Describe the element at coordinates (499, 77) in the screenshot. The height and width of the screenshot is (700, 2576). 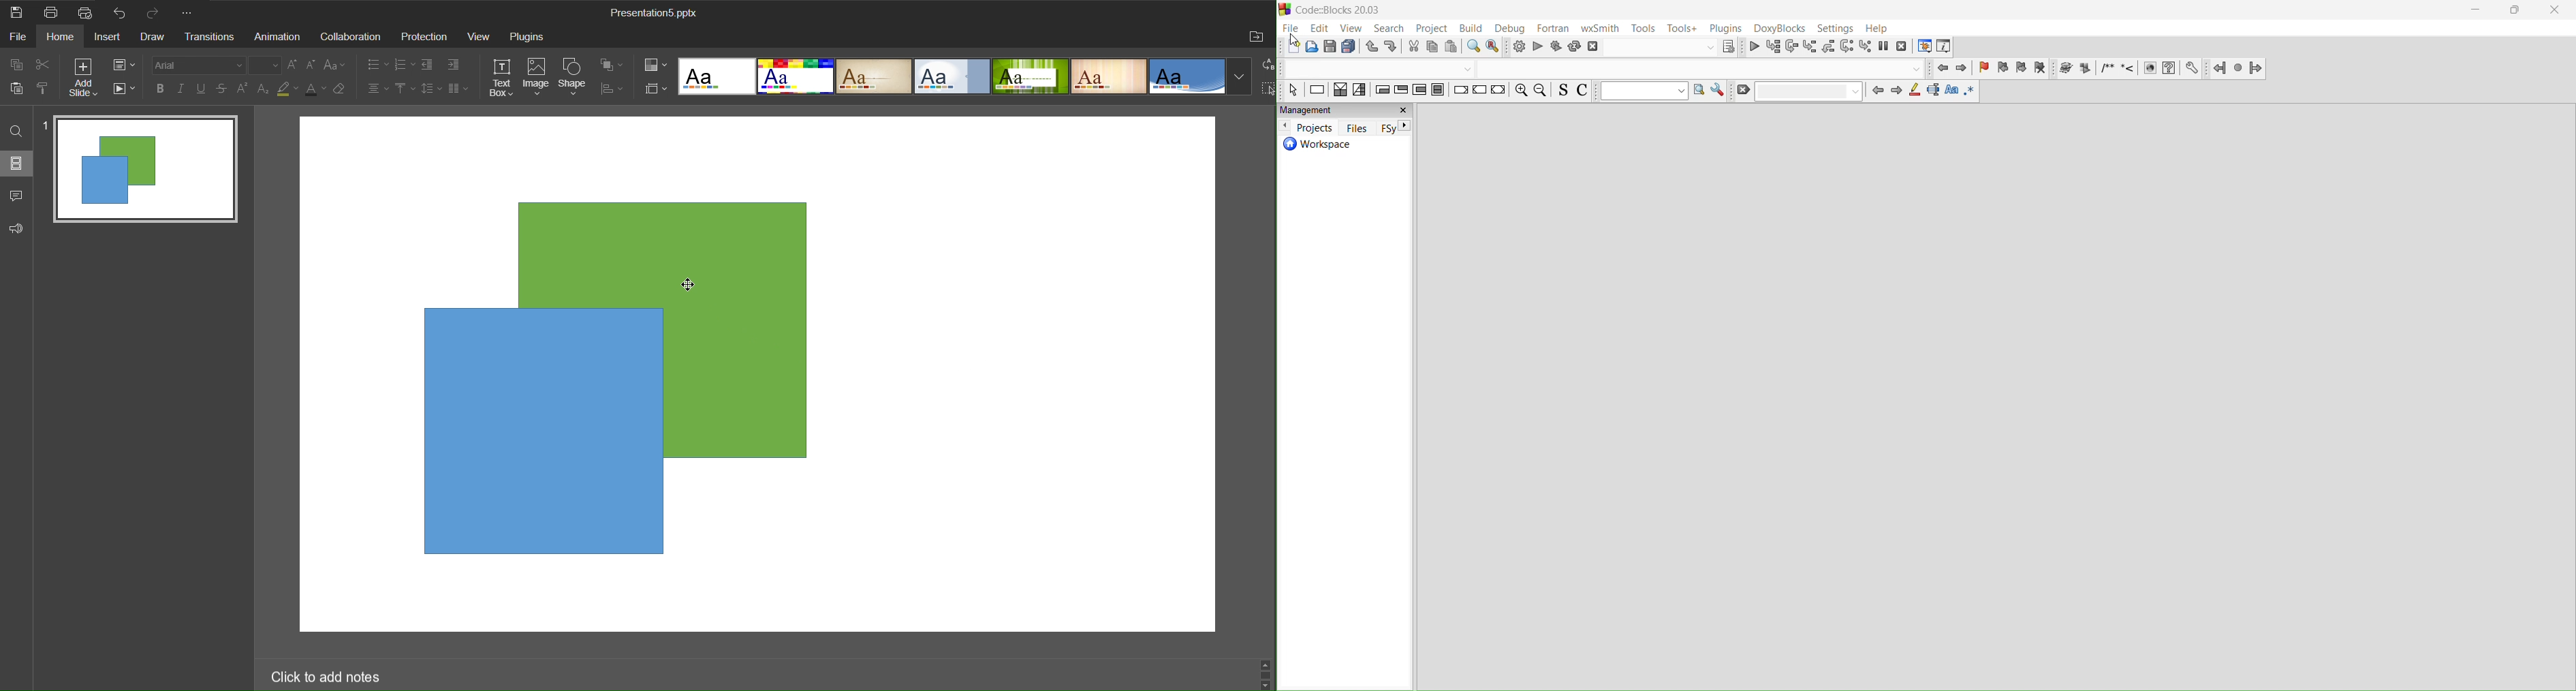
I see `Text Box` at that location.